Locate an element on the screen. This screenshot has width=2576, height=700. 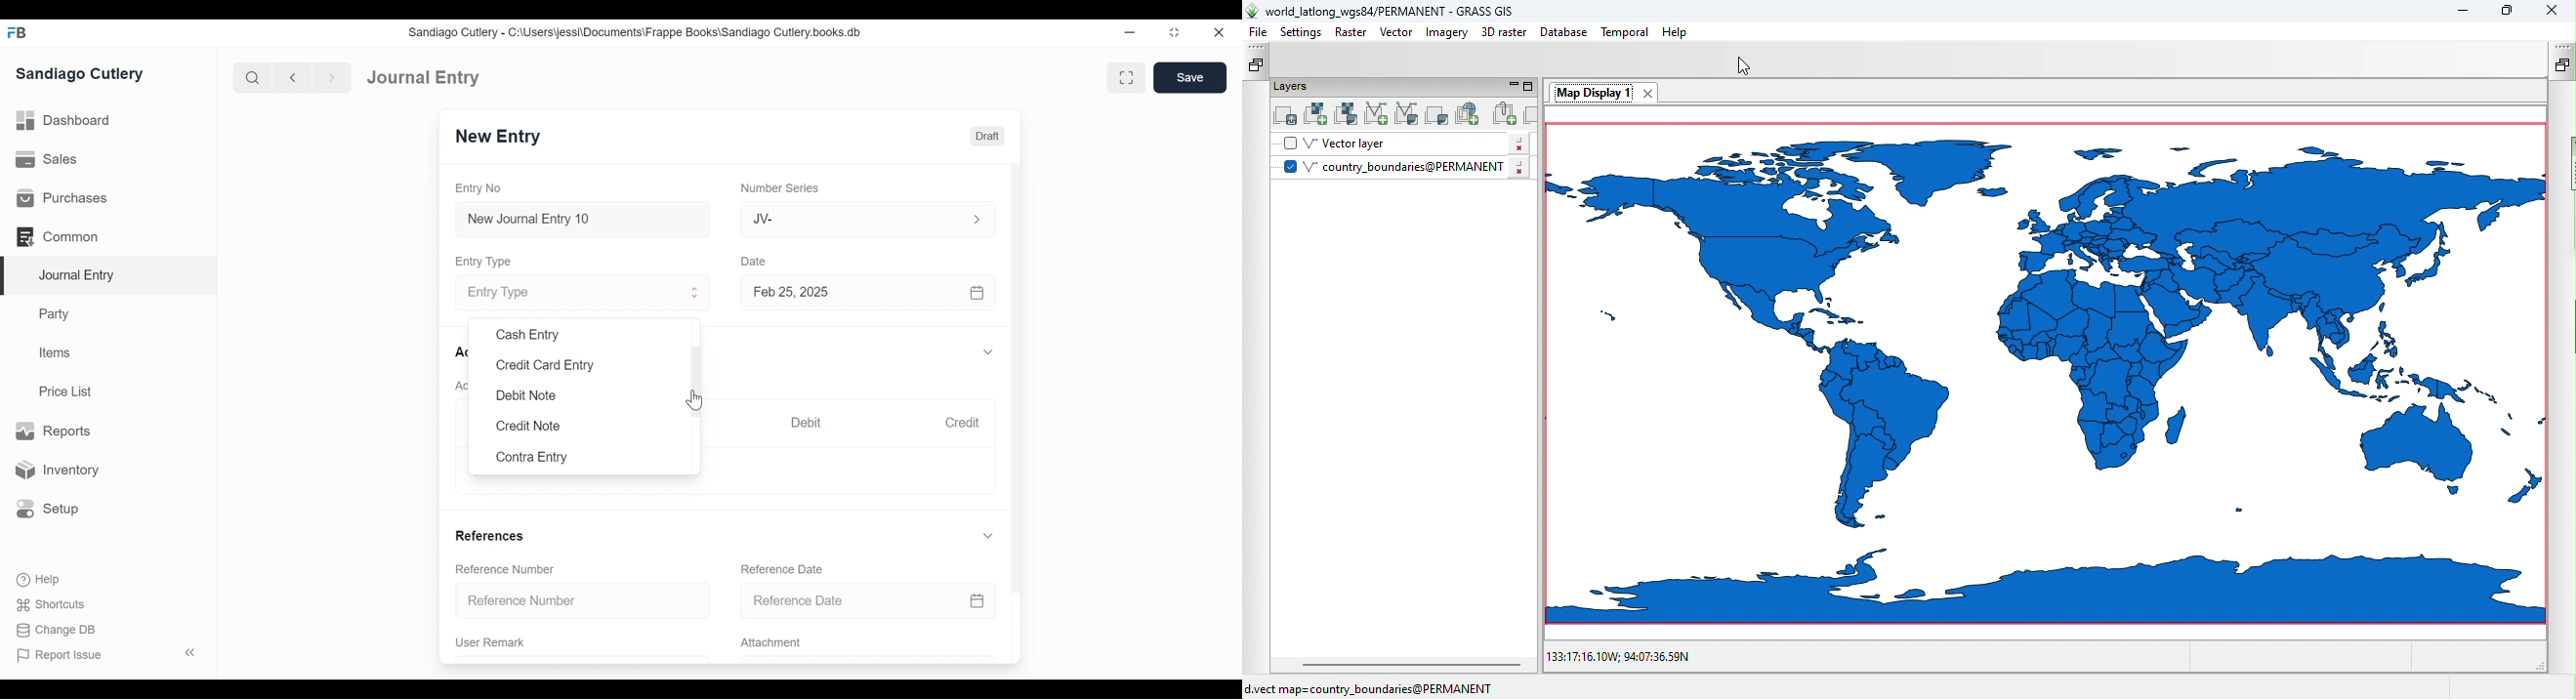
Expand is located at coordinates (977, 218).